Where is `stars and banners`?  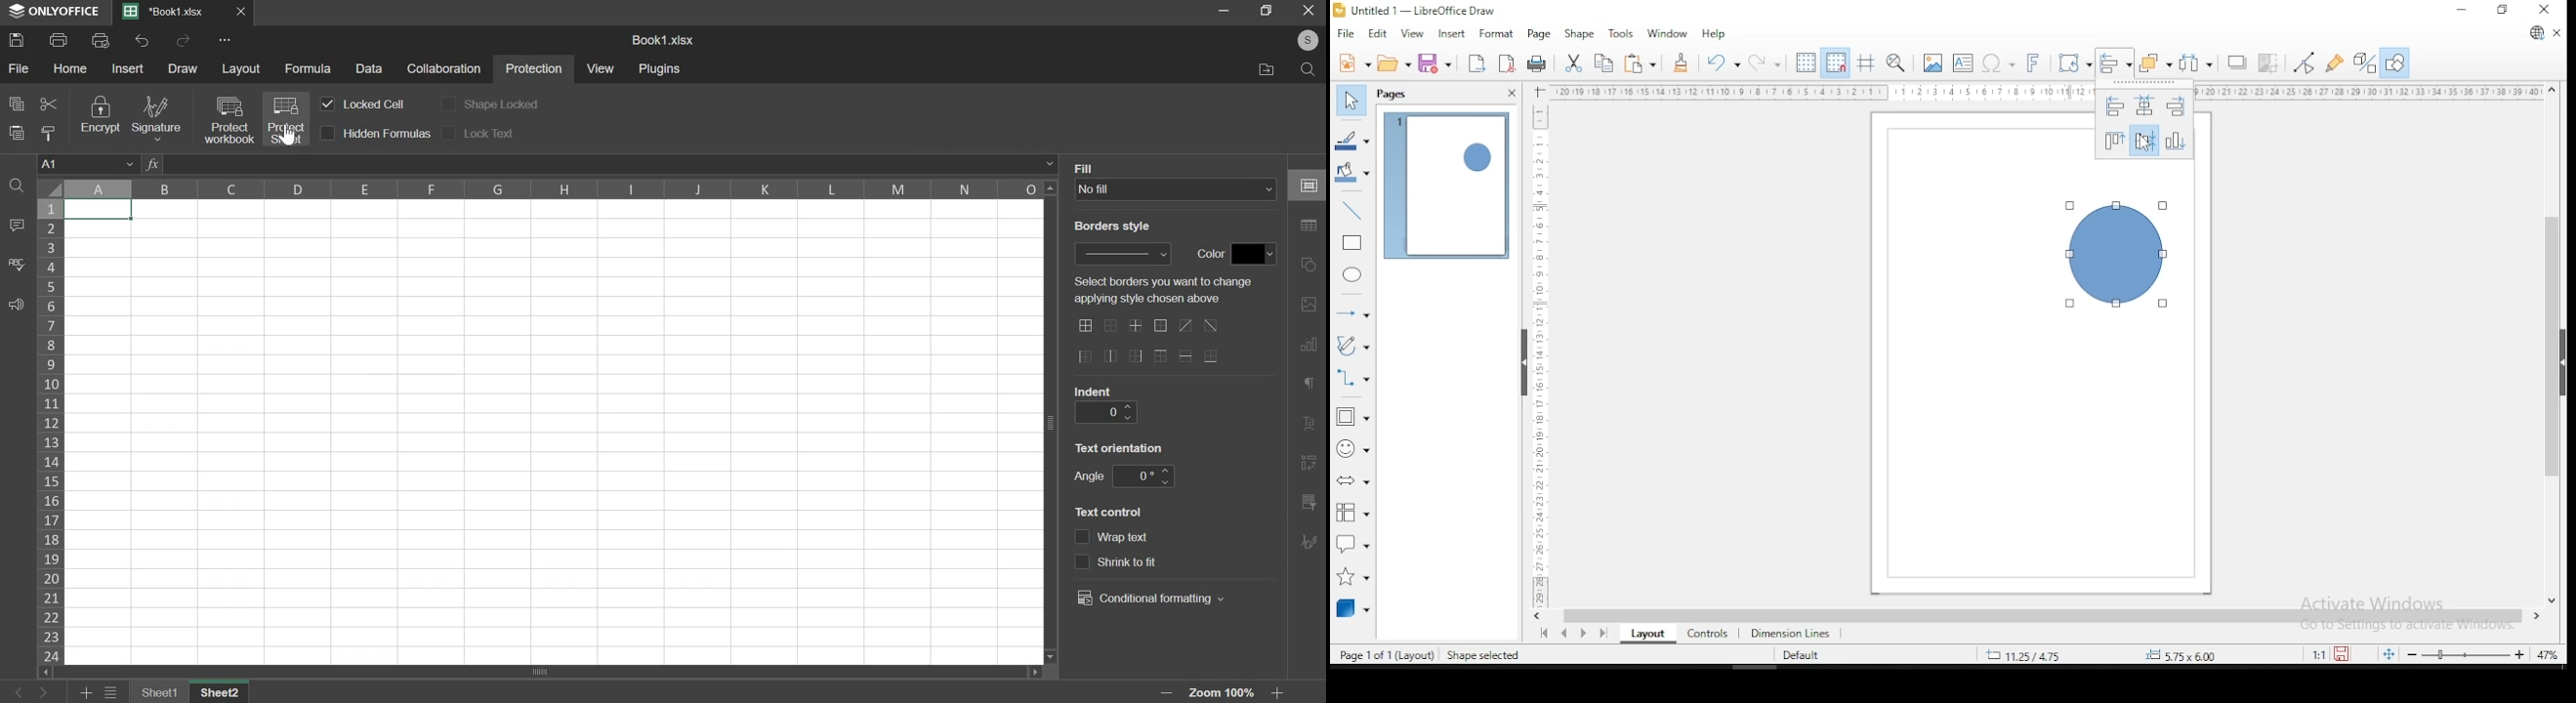
stars and banners is located at coordinates (1354, 572).